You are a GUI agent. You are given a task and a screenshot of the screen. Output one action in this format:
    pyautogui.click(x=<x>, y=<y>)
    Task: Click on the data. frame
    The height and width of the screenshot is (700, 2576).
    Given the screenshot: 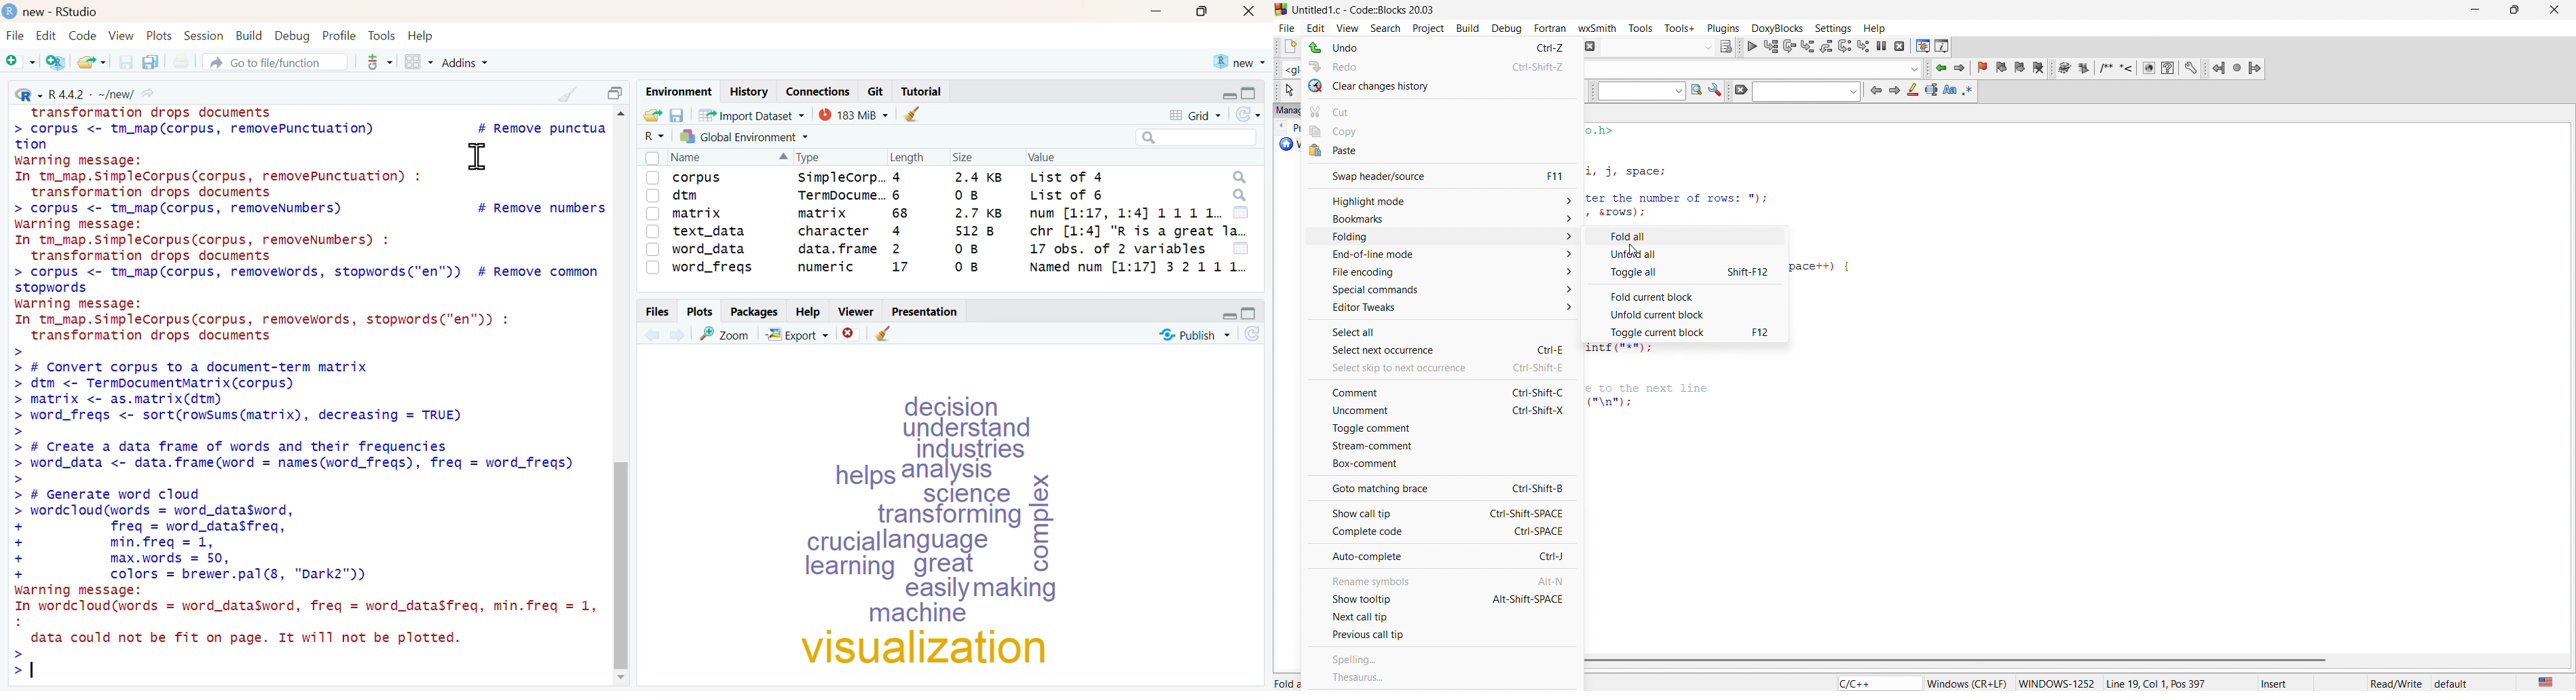 What is the action you would take?
    pyautogui.click(x=836, y=247)
    